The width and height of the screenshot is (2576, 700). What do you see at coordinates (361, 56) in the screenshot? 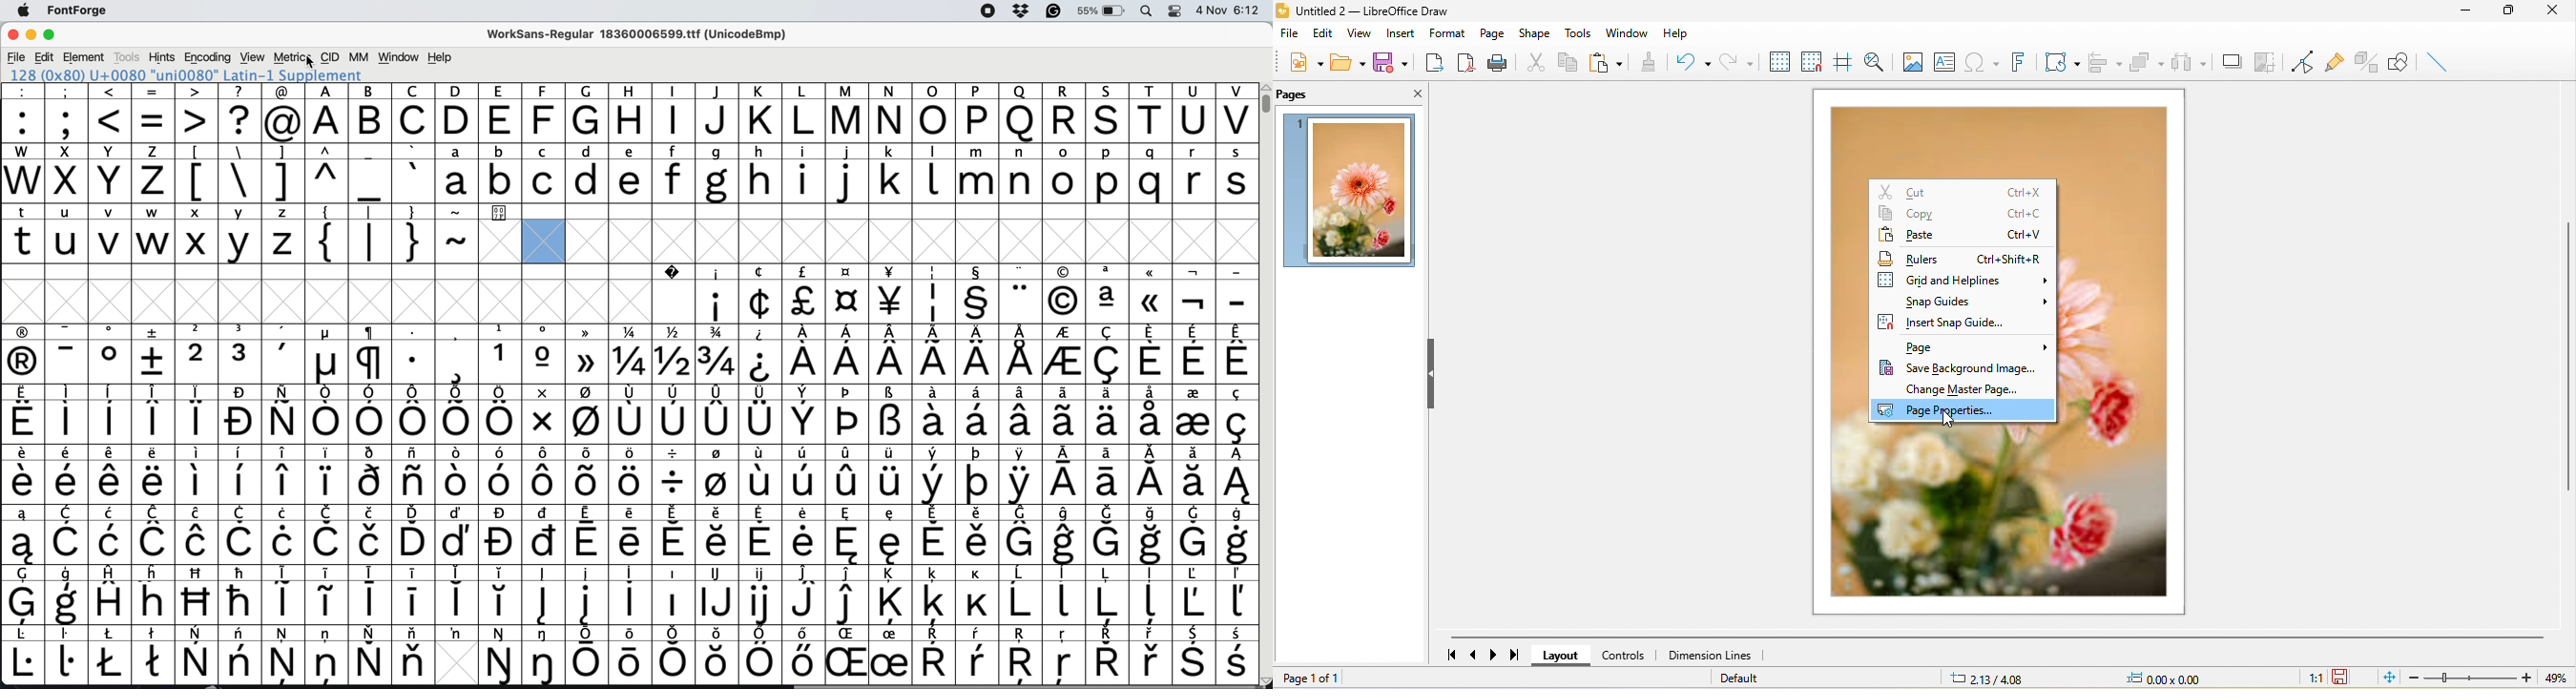
I see `MM` at bounding box center [361, 56].